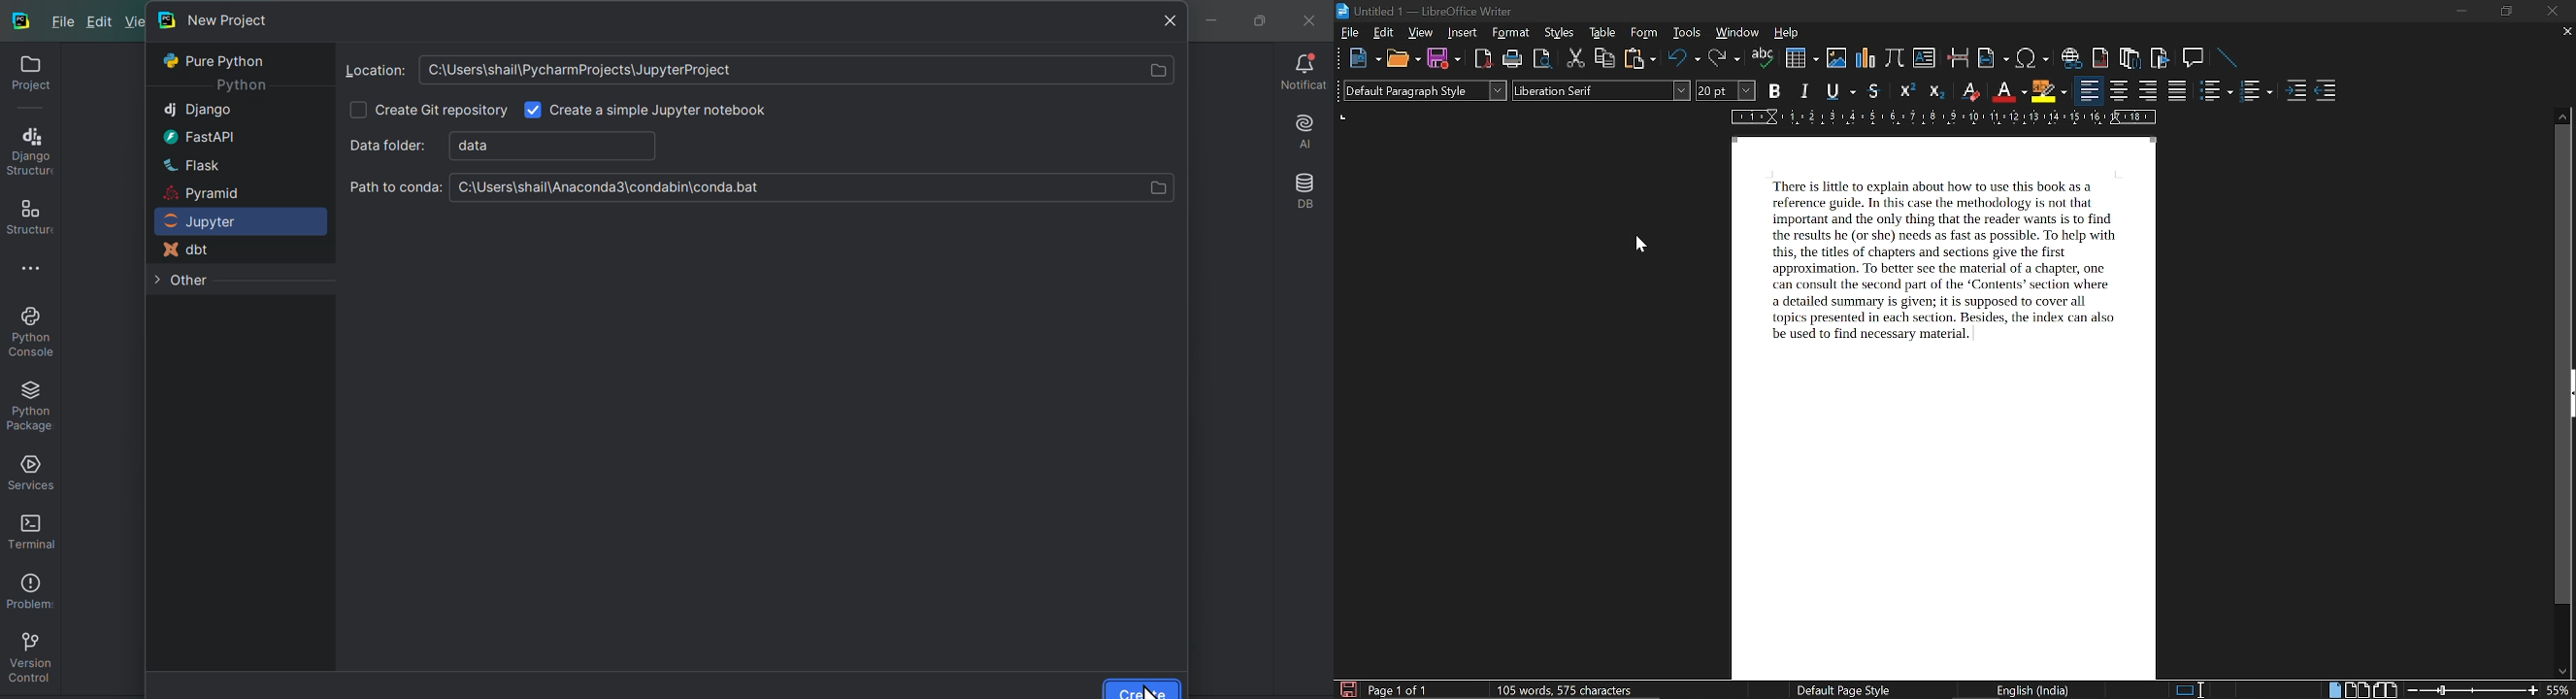 This screenshot has width=2576, height=700. I want to click on Projects, so click(26, 77).